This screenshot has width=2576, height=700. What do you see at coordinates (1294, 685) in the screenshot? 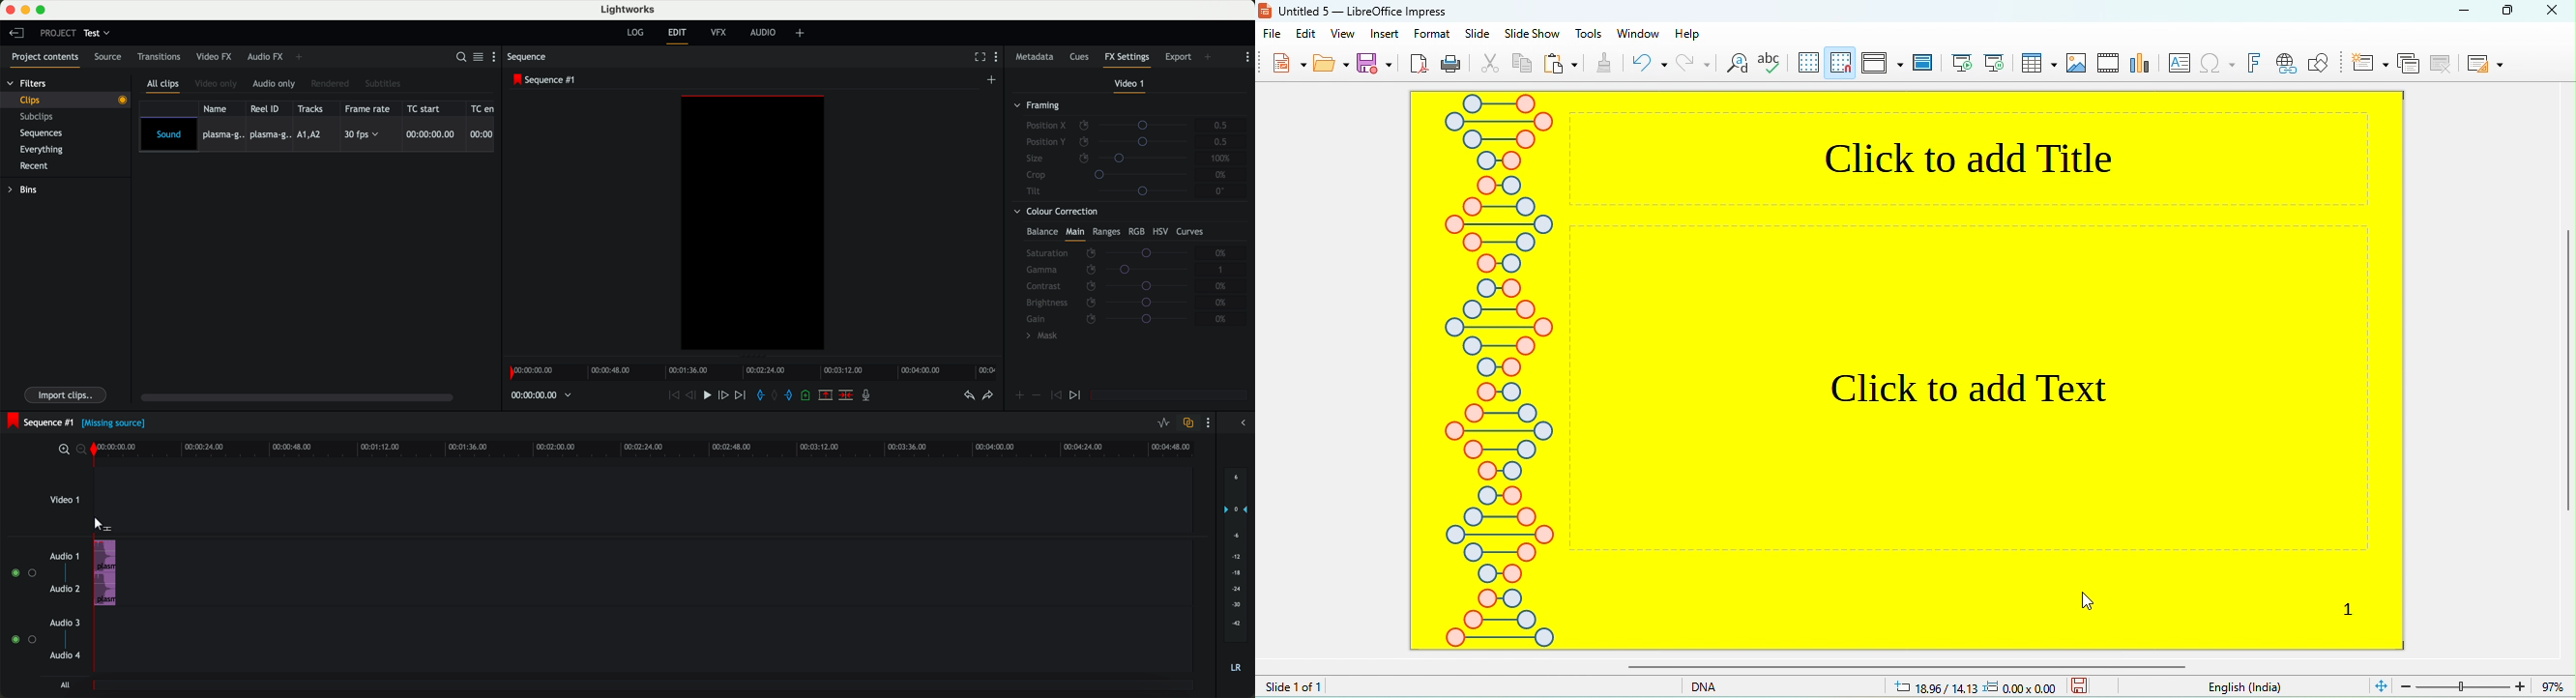
I see `slide 1 of 1` at bounding box center [1294, 685].